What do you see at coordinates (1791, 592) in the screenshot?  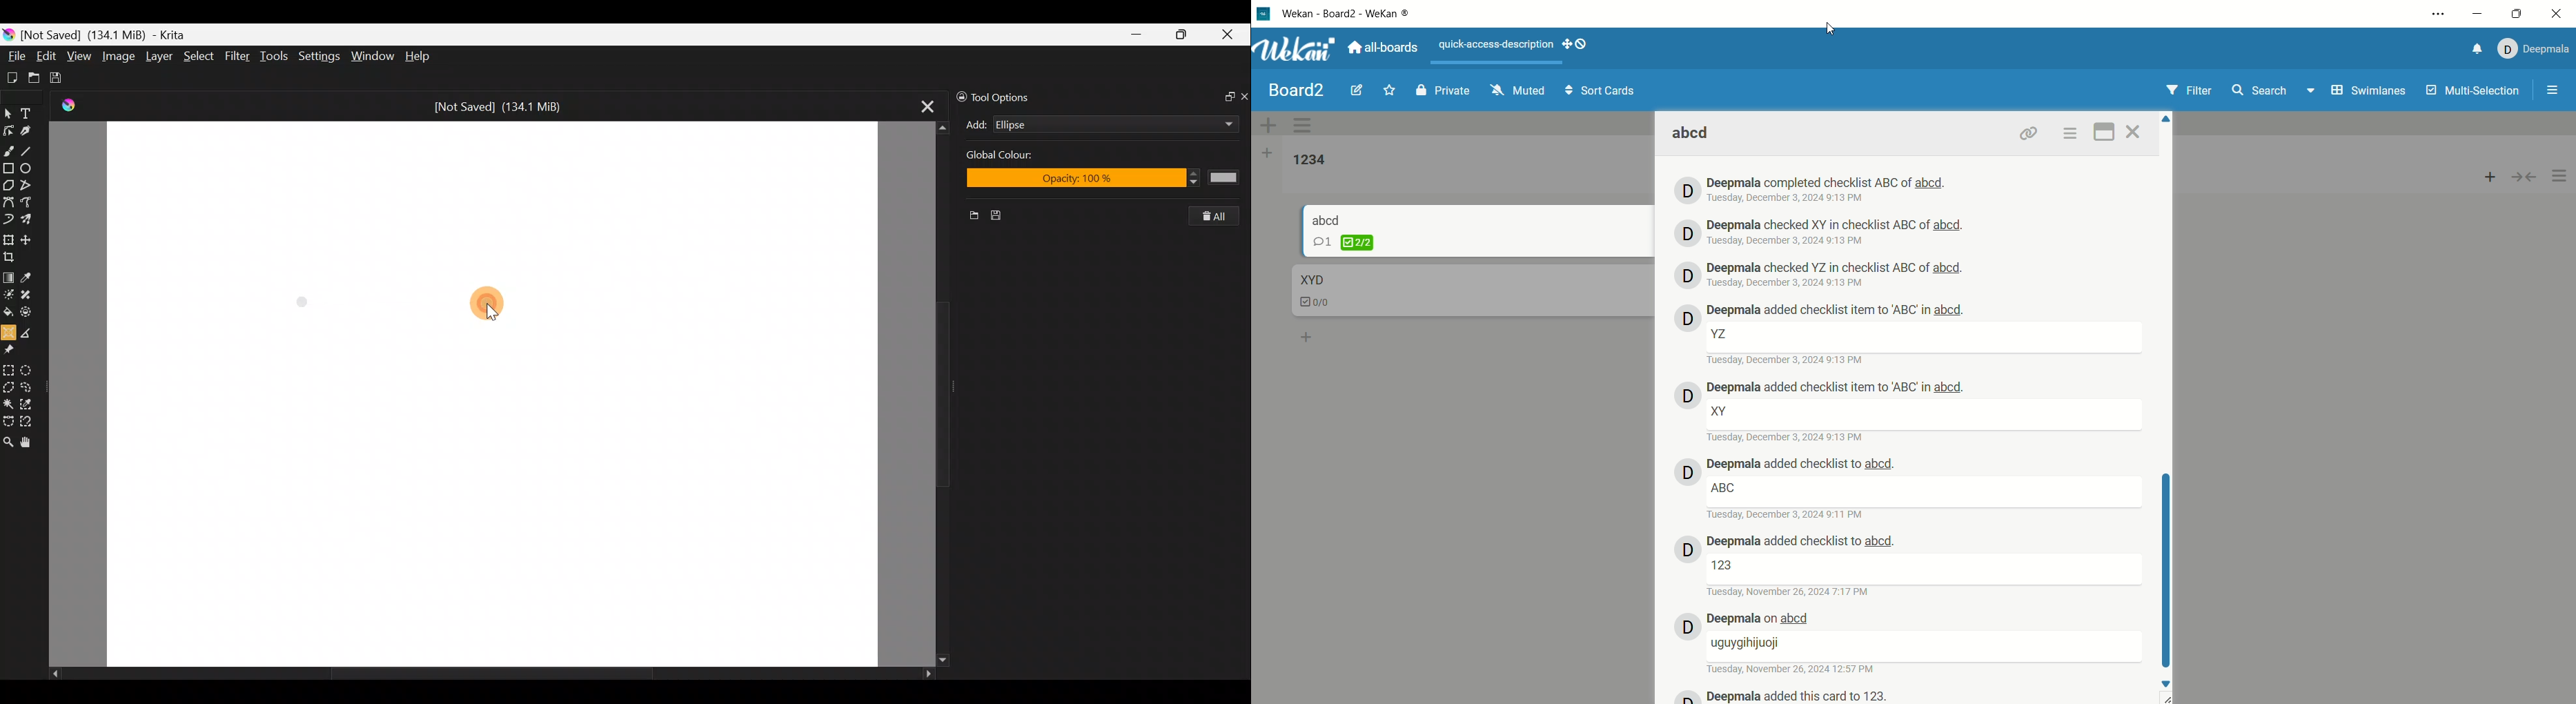 I see `date and time` at bounding box center [1791, 592].